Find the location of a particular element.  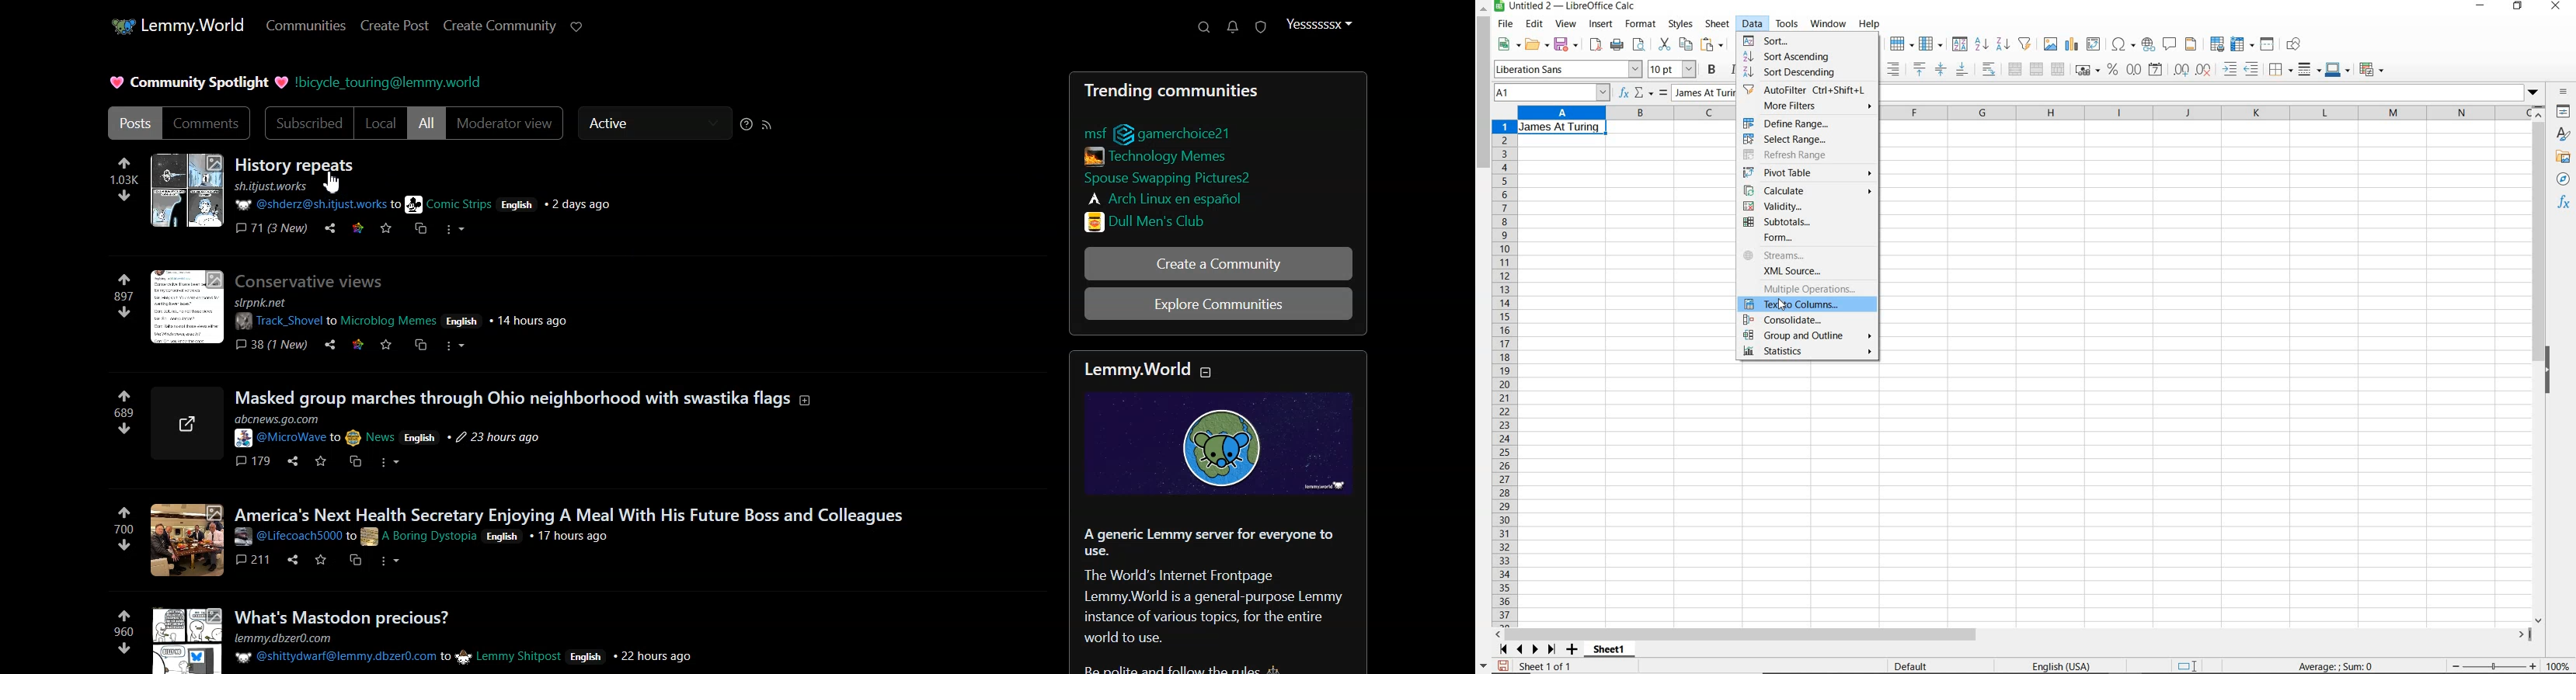

sheet is located at coordinates (1718, 24).